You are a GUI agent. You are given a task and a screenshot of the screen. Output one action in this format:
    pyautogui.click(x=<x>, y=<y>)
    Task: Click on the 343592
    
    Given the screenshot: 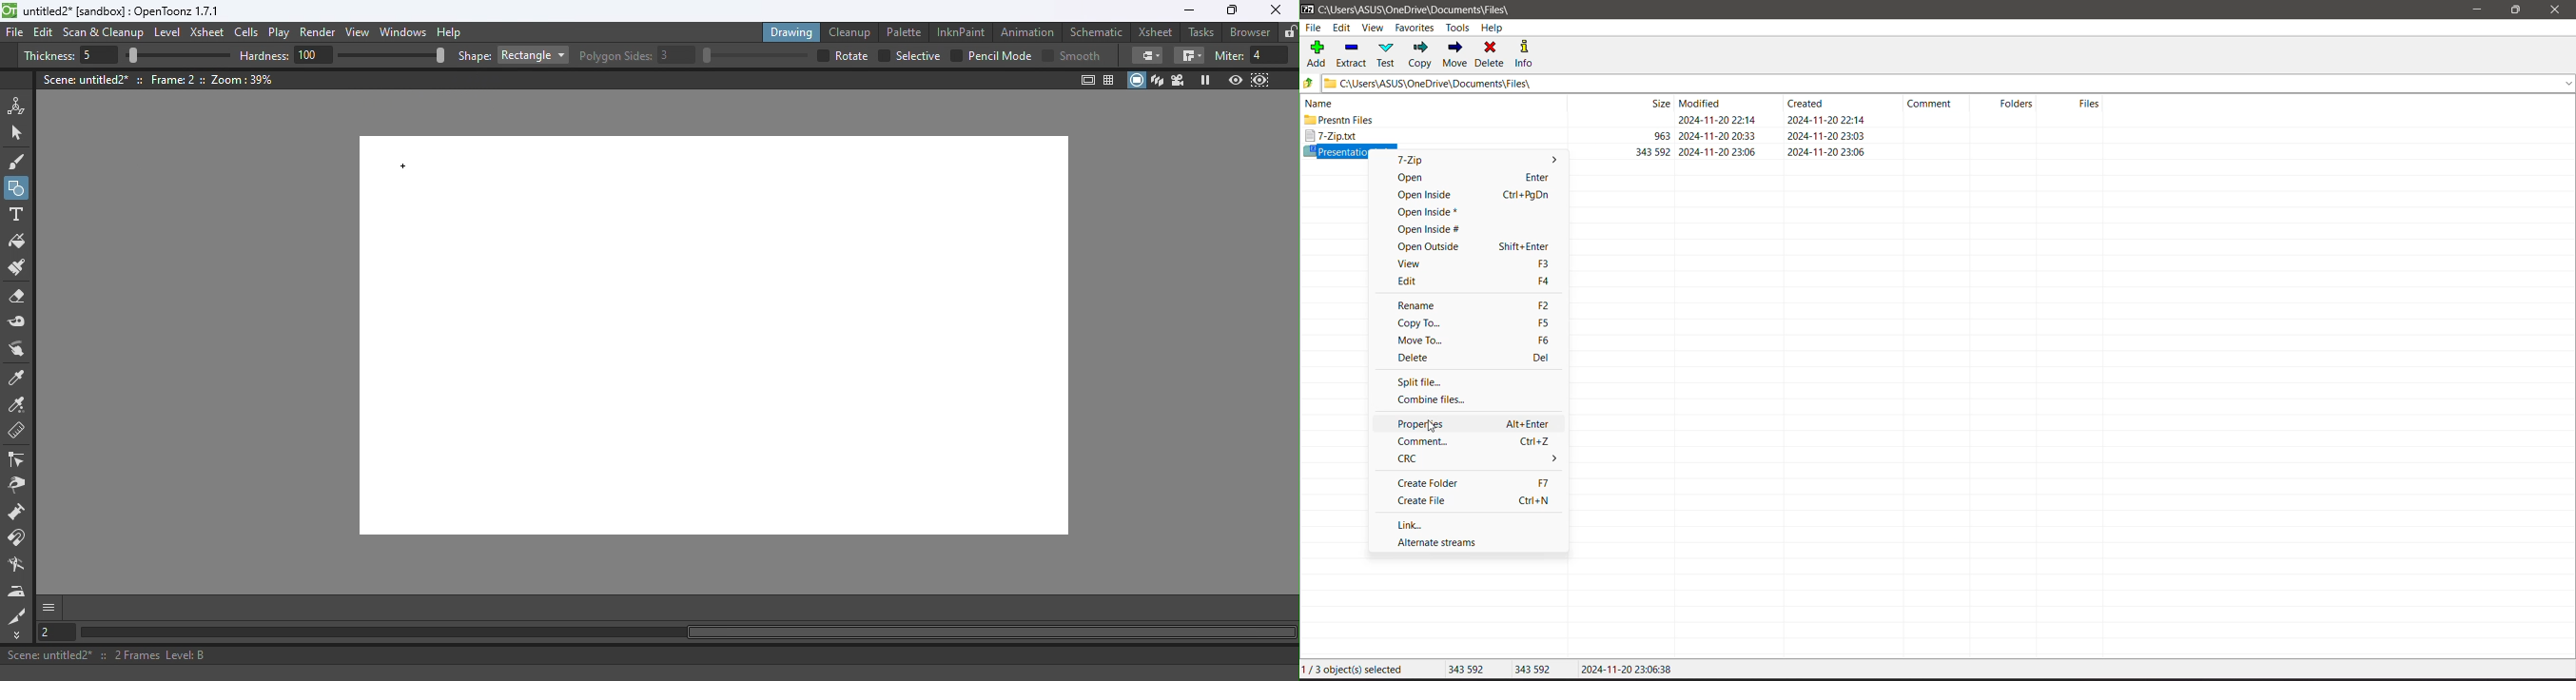 What is the action you would take?
    pyautogui.click(x=1534, y=668)
    